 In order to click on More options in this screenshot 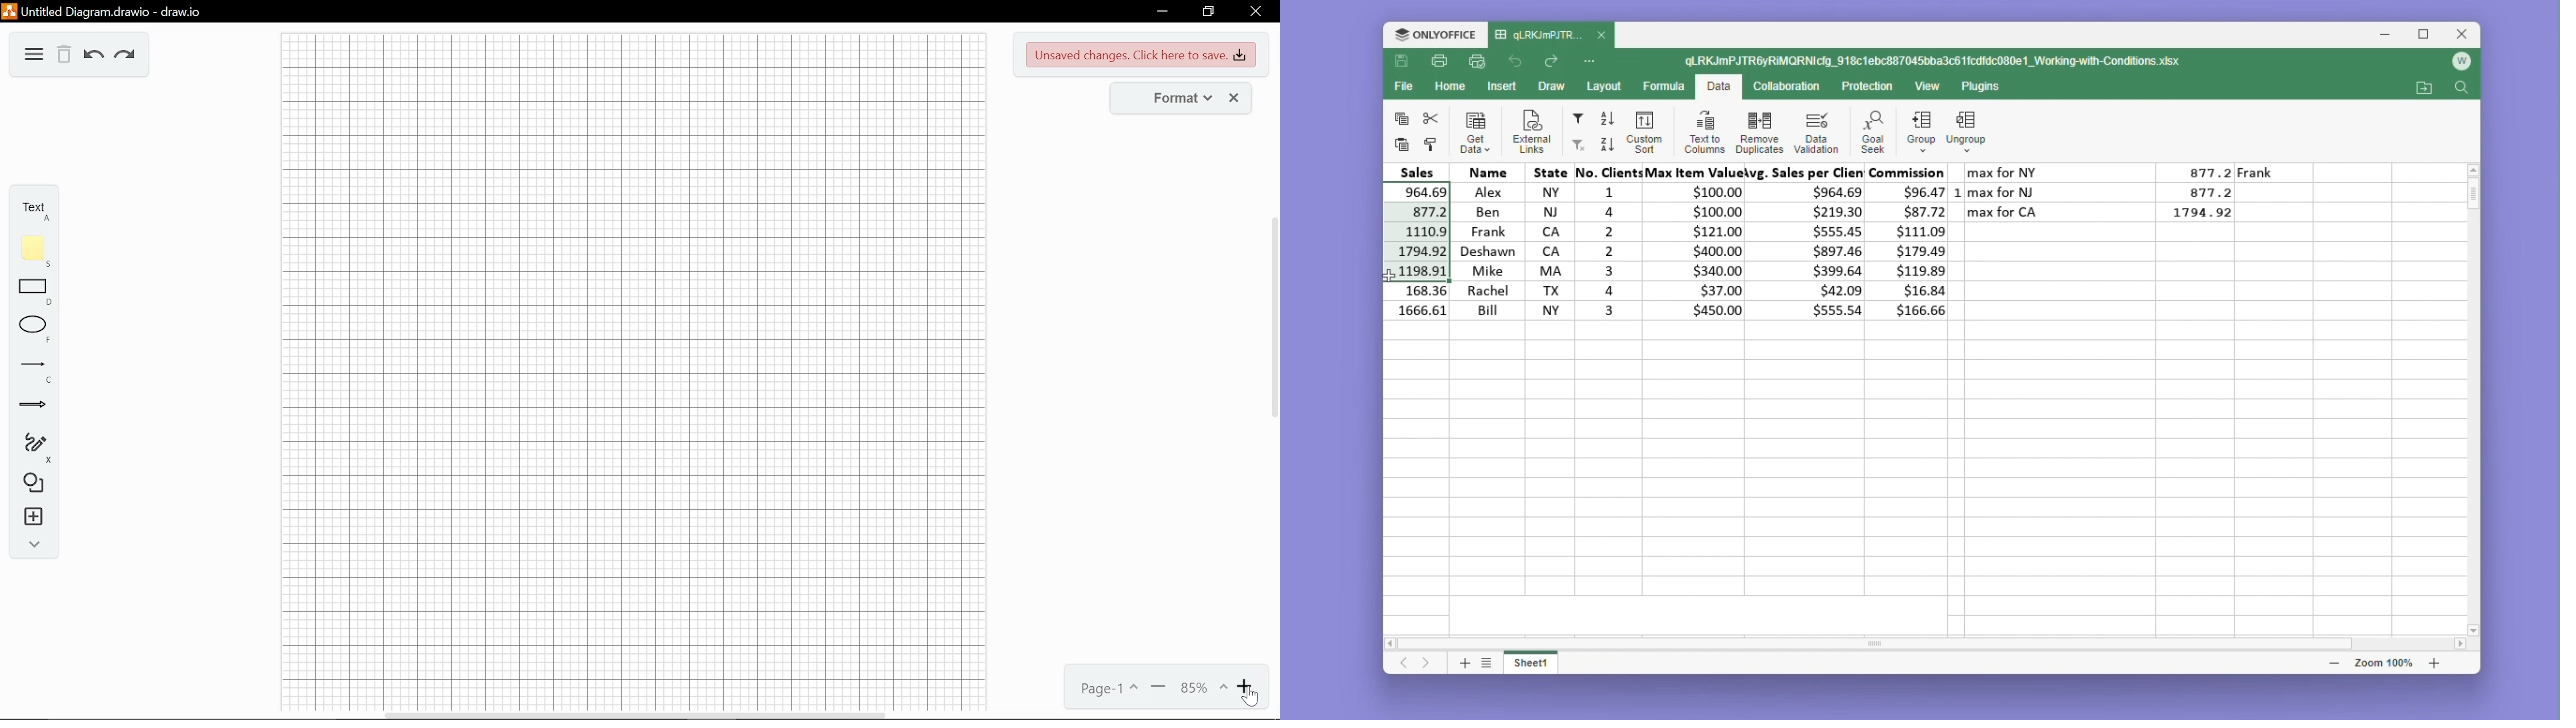, I will do `click(33, 55)`.